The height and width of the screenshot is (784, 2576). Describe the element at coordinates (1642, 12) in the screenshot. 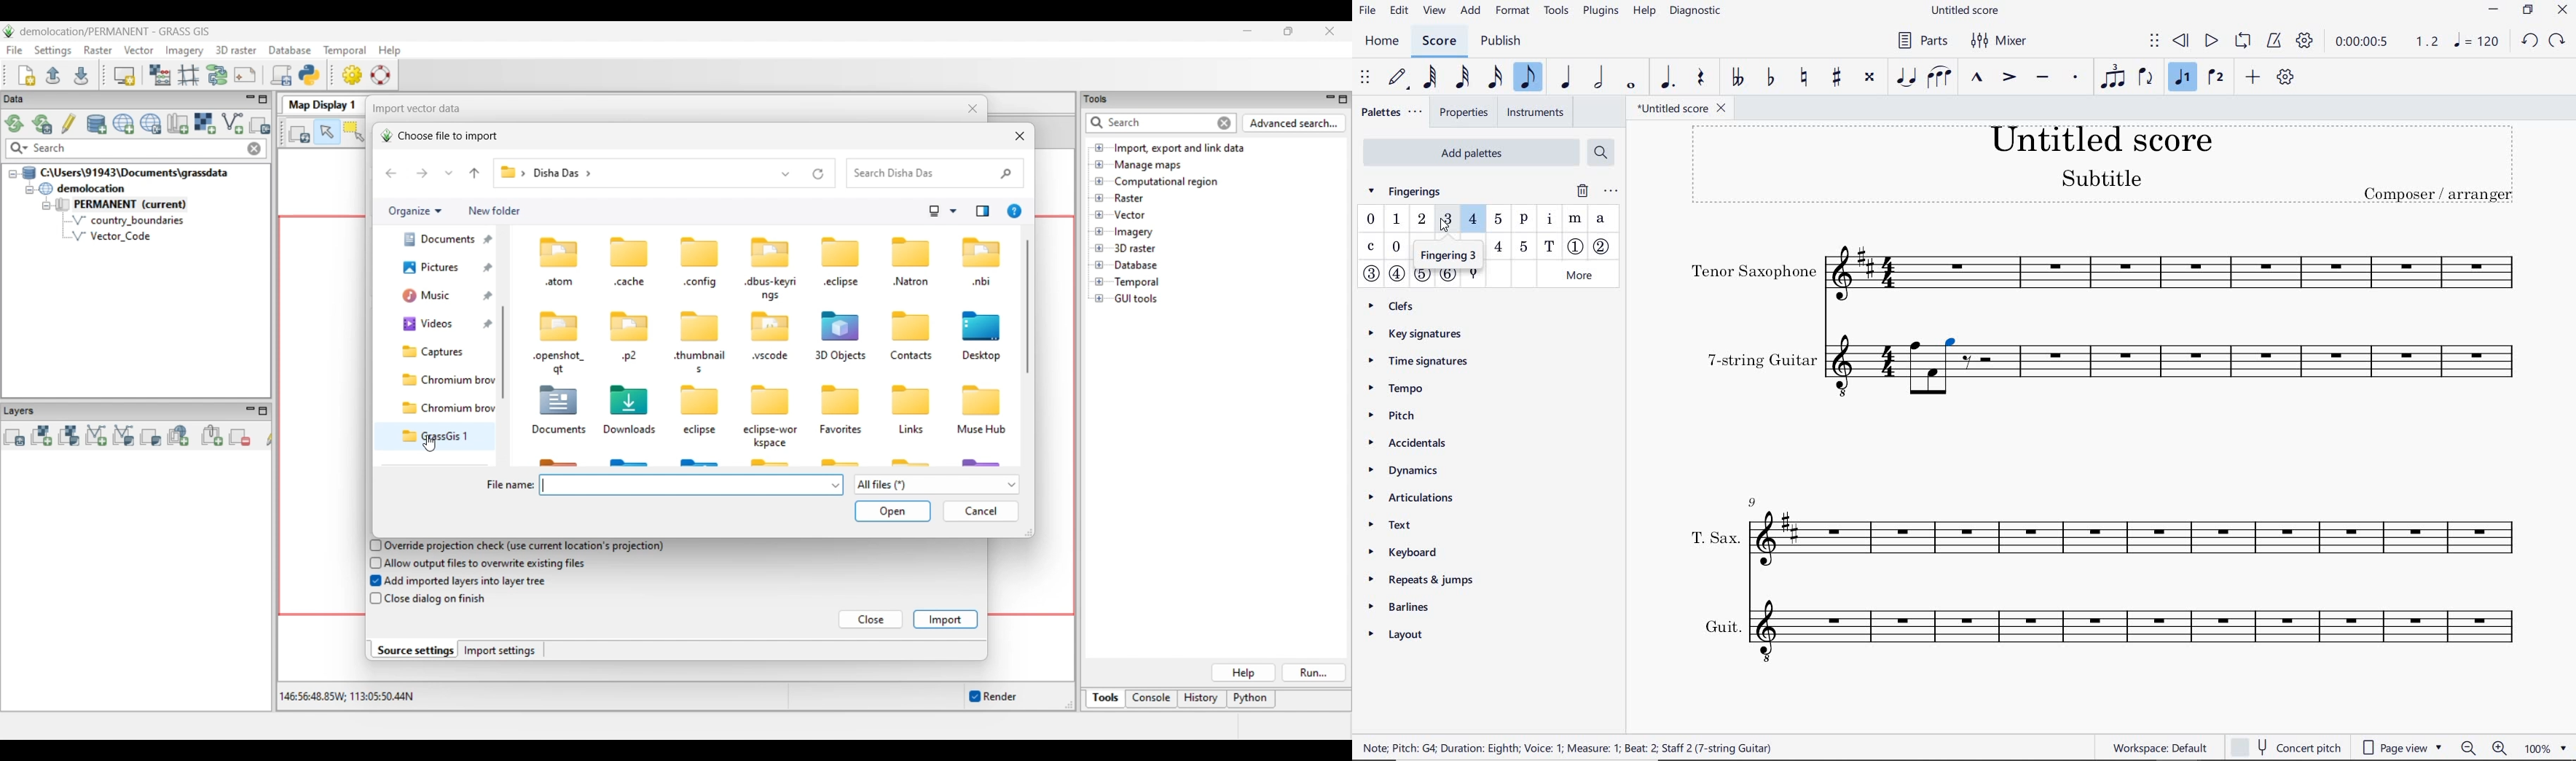

I see `HELP` at that location.